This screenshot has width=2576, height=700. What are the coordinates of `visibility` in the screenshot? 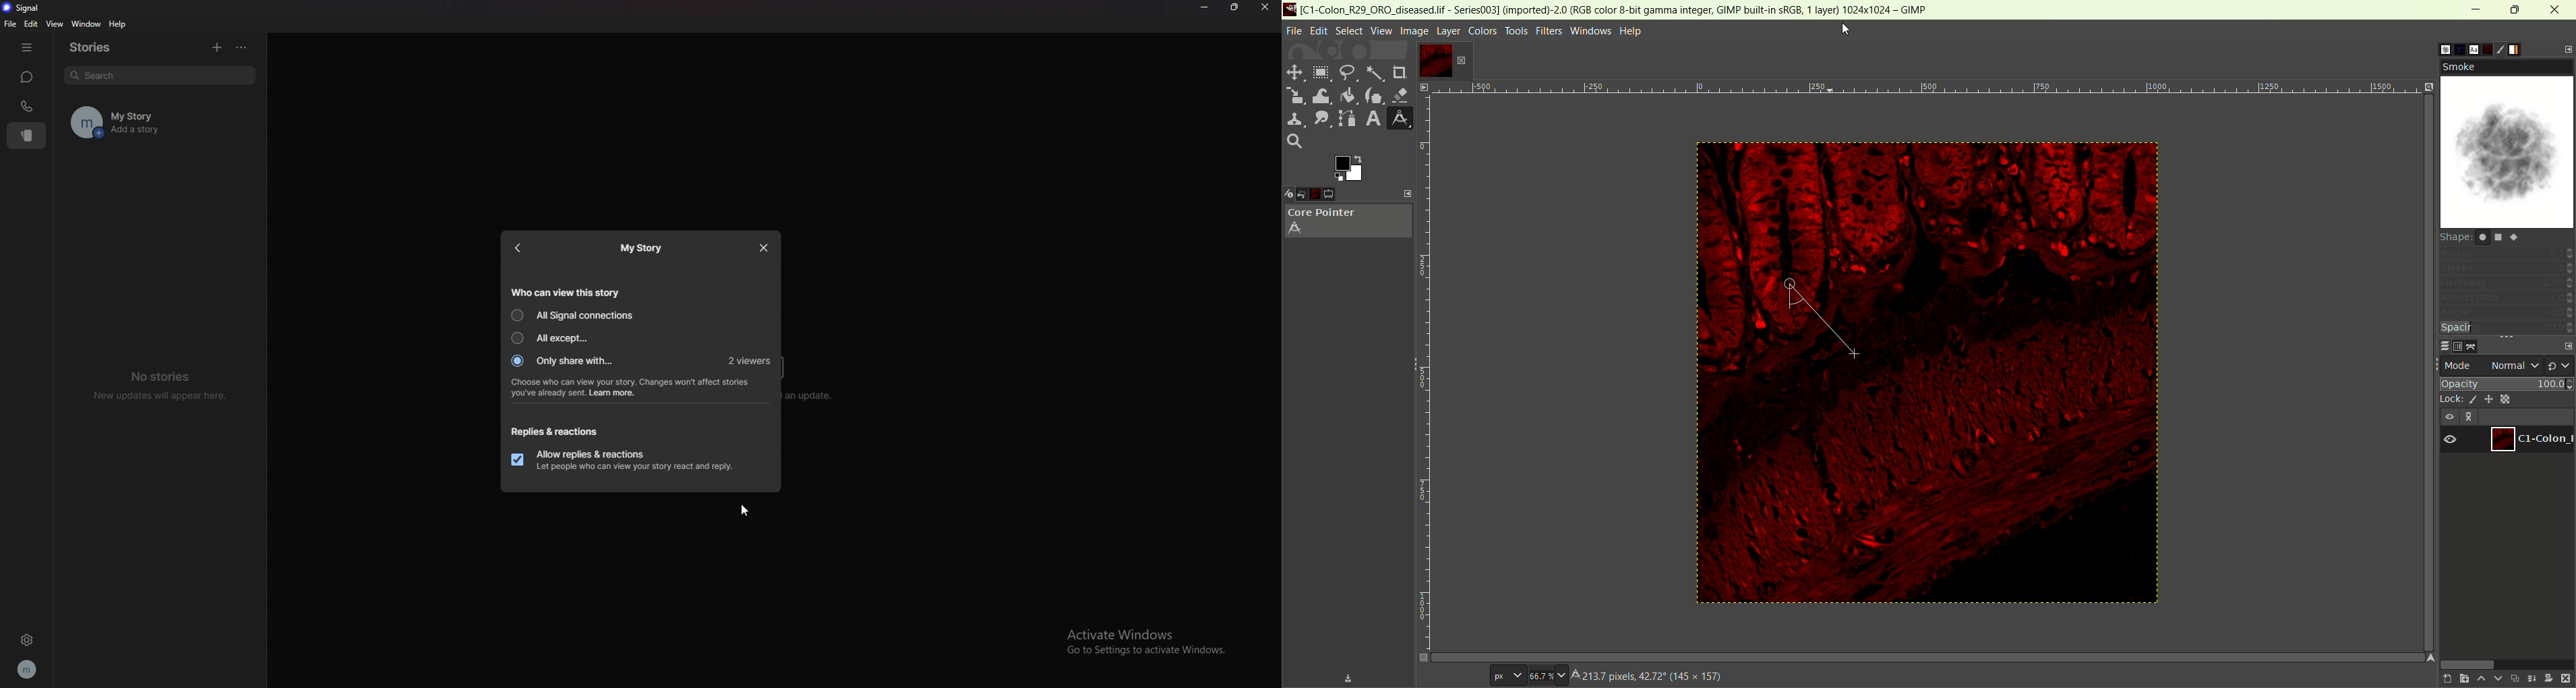 It's located at (2449, 418).